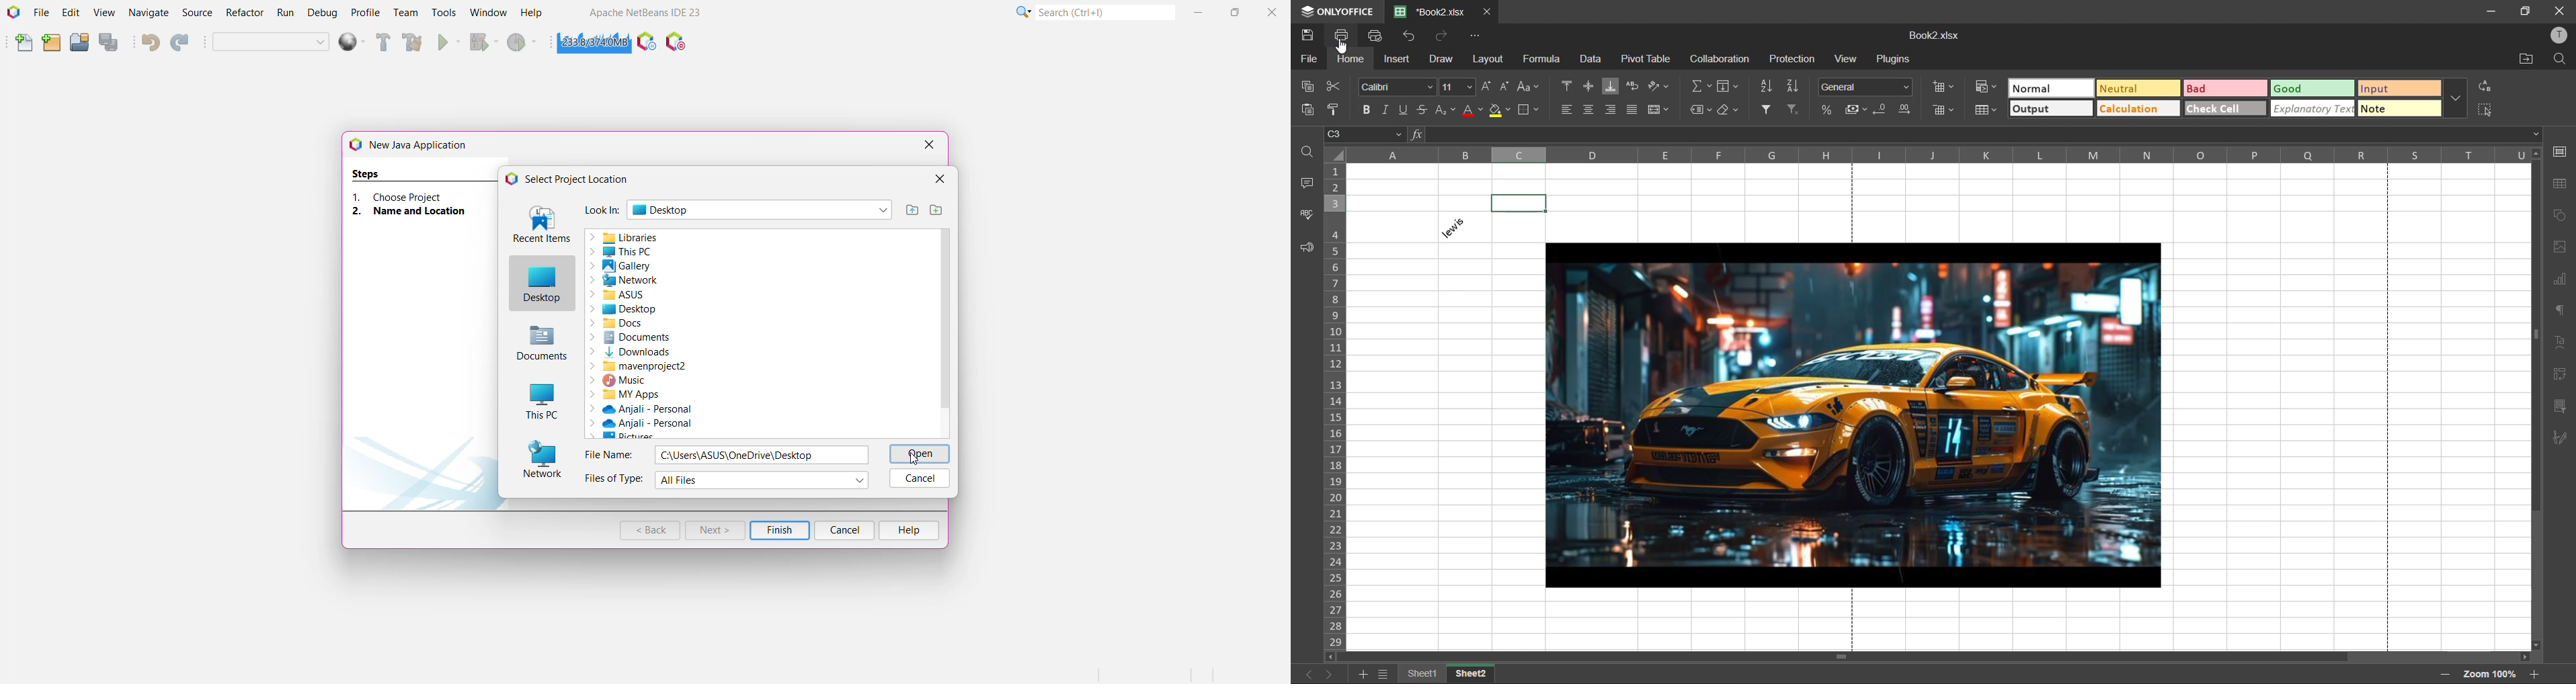 The width and height of the screenshot is (2576, 700). What do you see at coordinates (1661, 110) in the screenshot?
I see `merge and center` at bounding box center [1661, 110].